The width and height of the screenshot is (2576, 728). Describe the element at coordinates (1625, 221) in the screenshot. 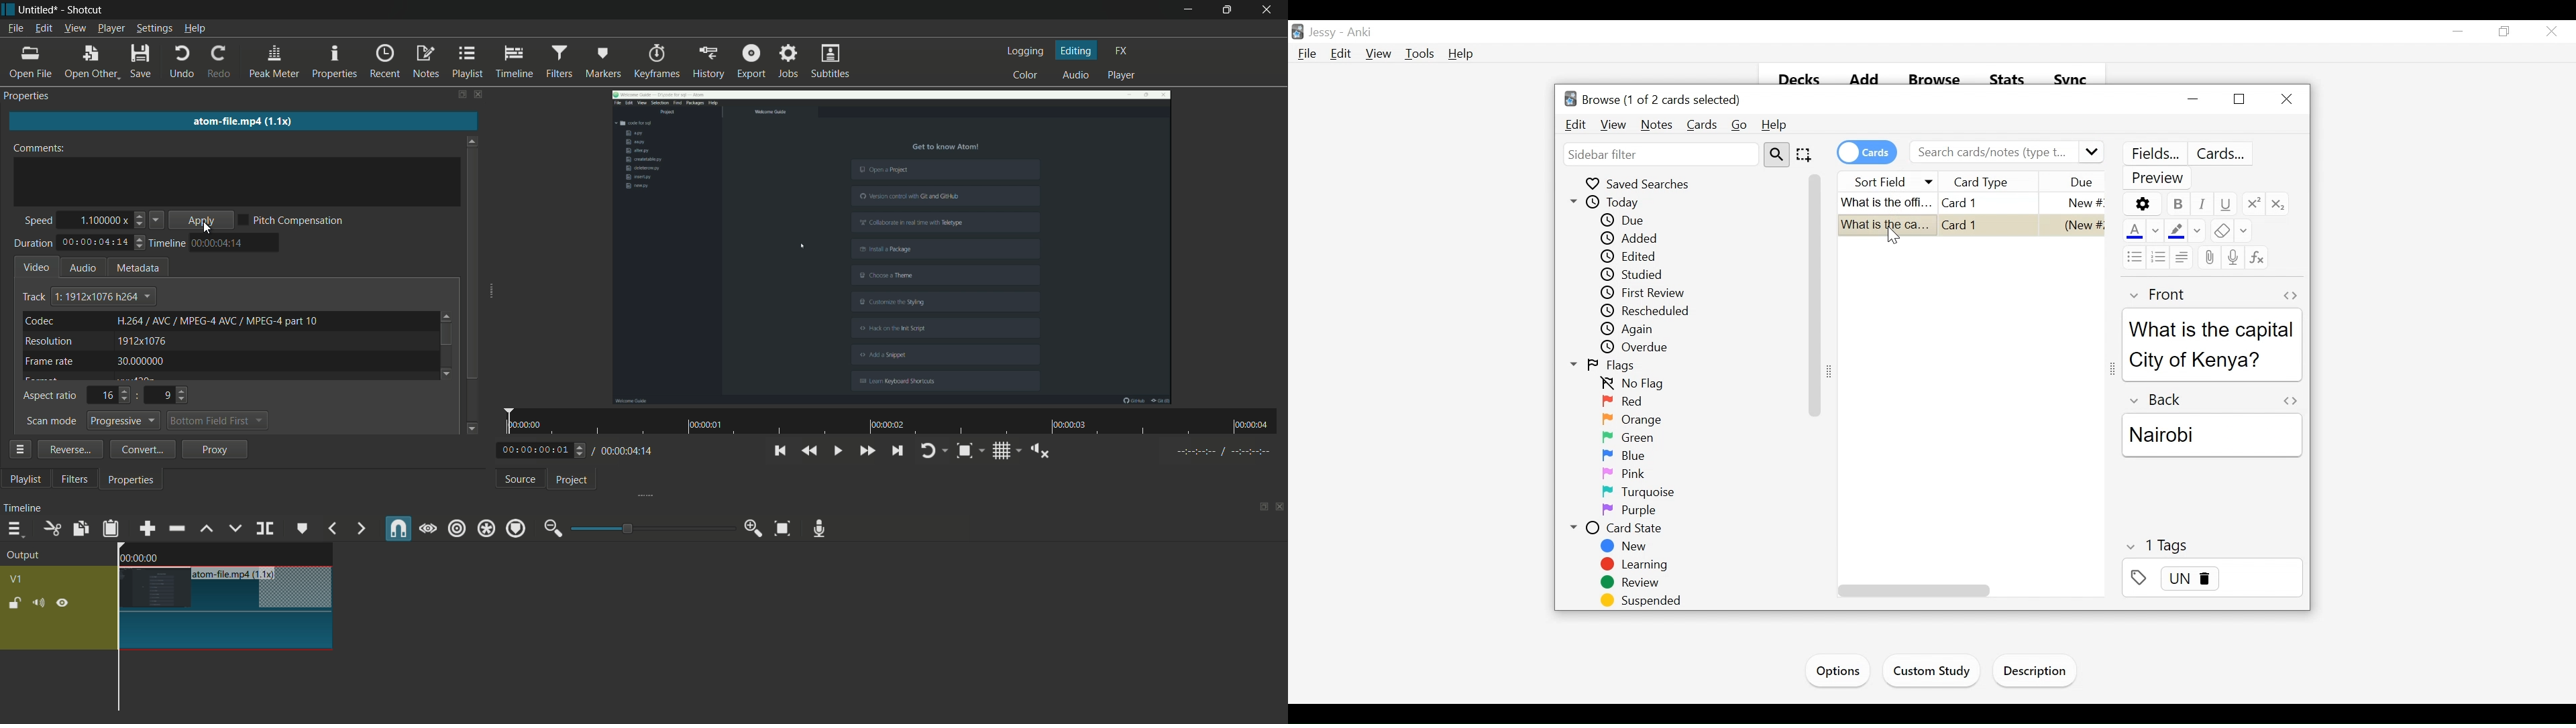

I see `Due` at that location.